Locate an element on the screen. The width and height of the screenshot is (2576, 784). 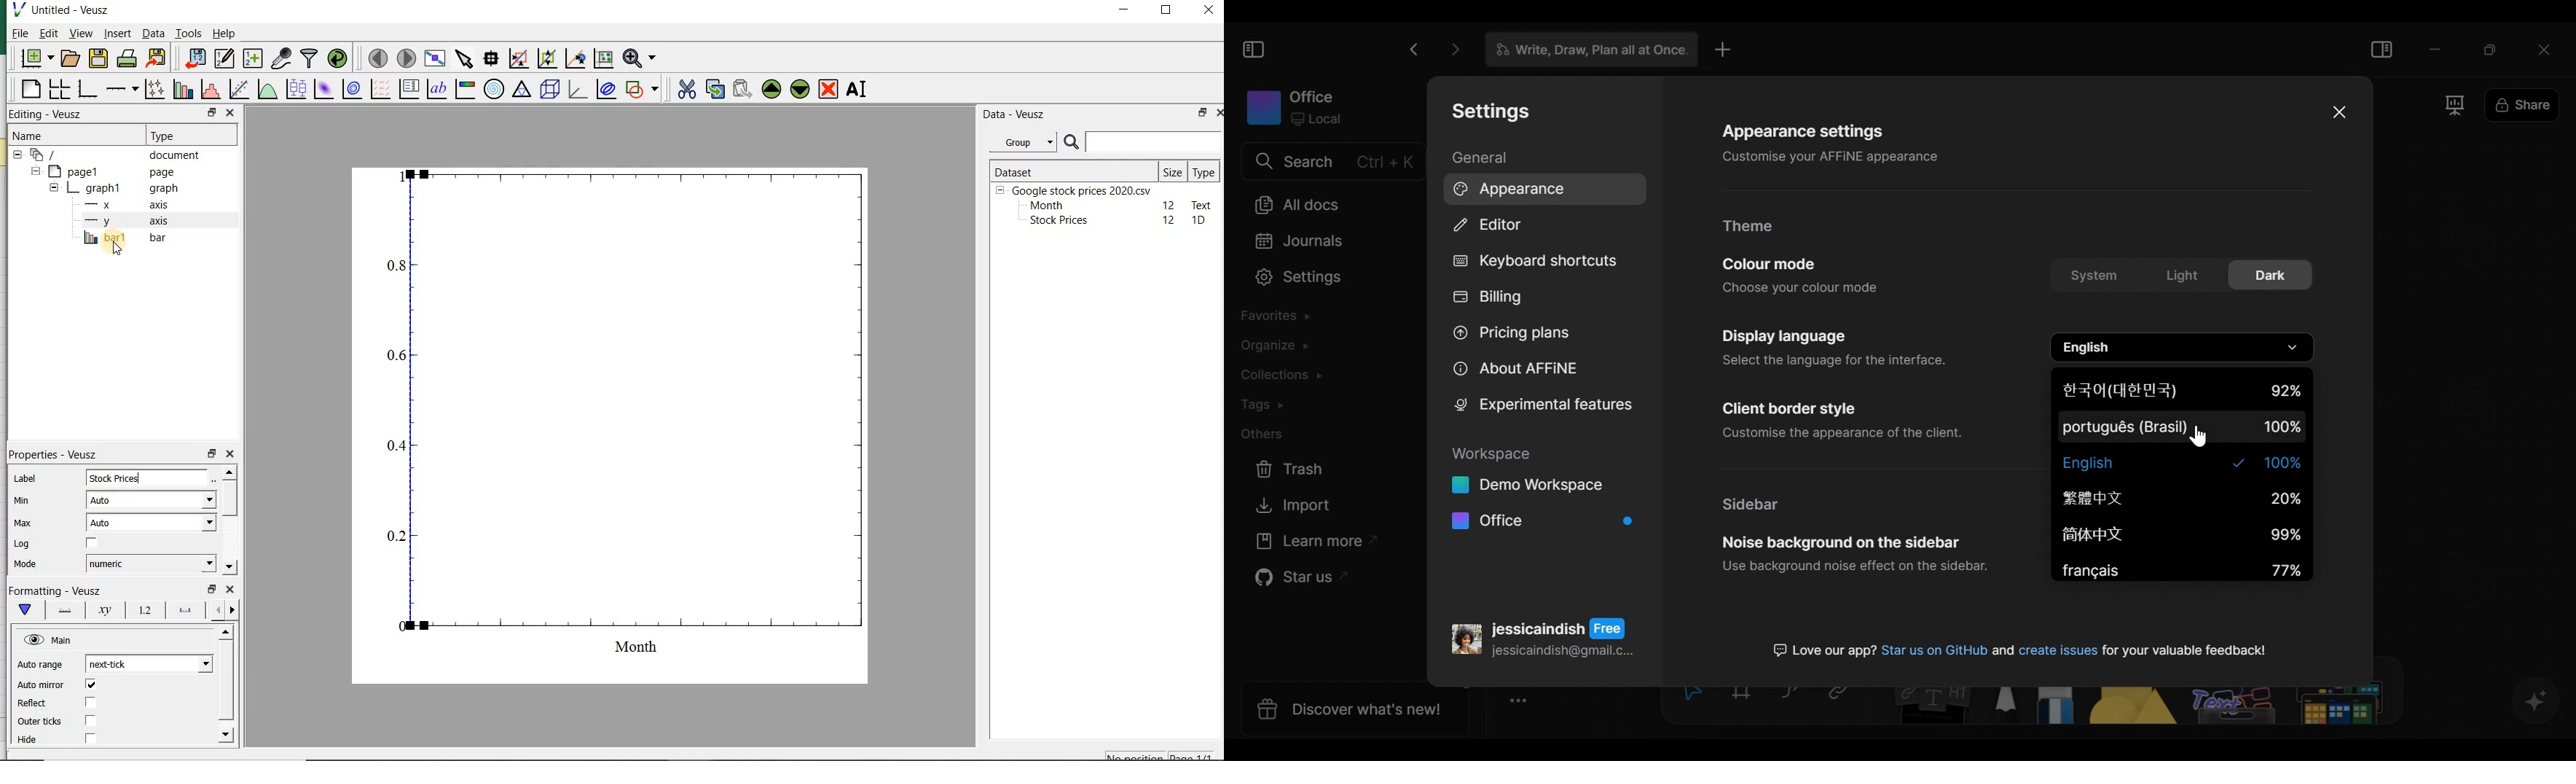
Shape is located at coordinates (2135, 707).